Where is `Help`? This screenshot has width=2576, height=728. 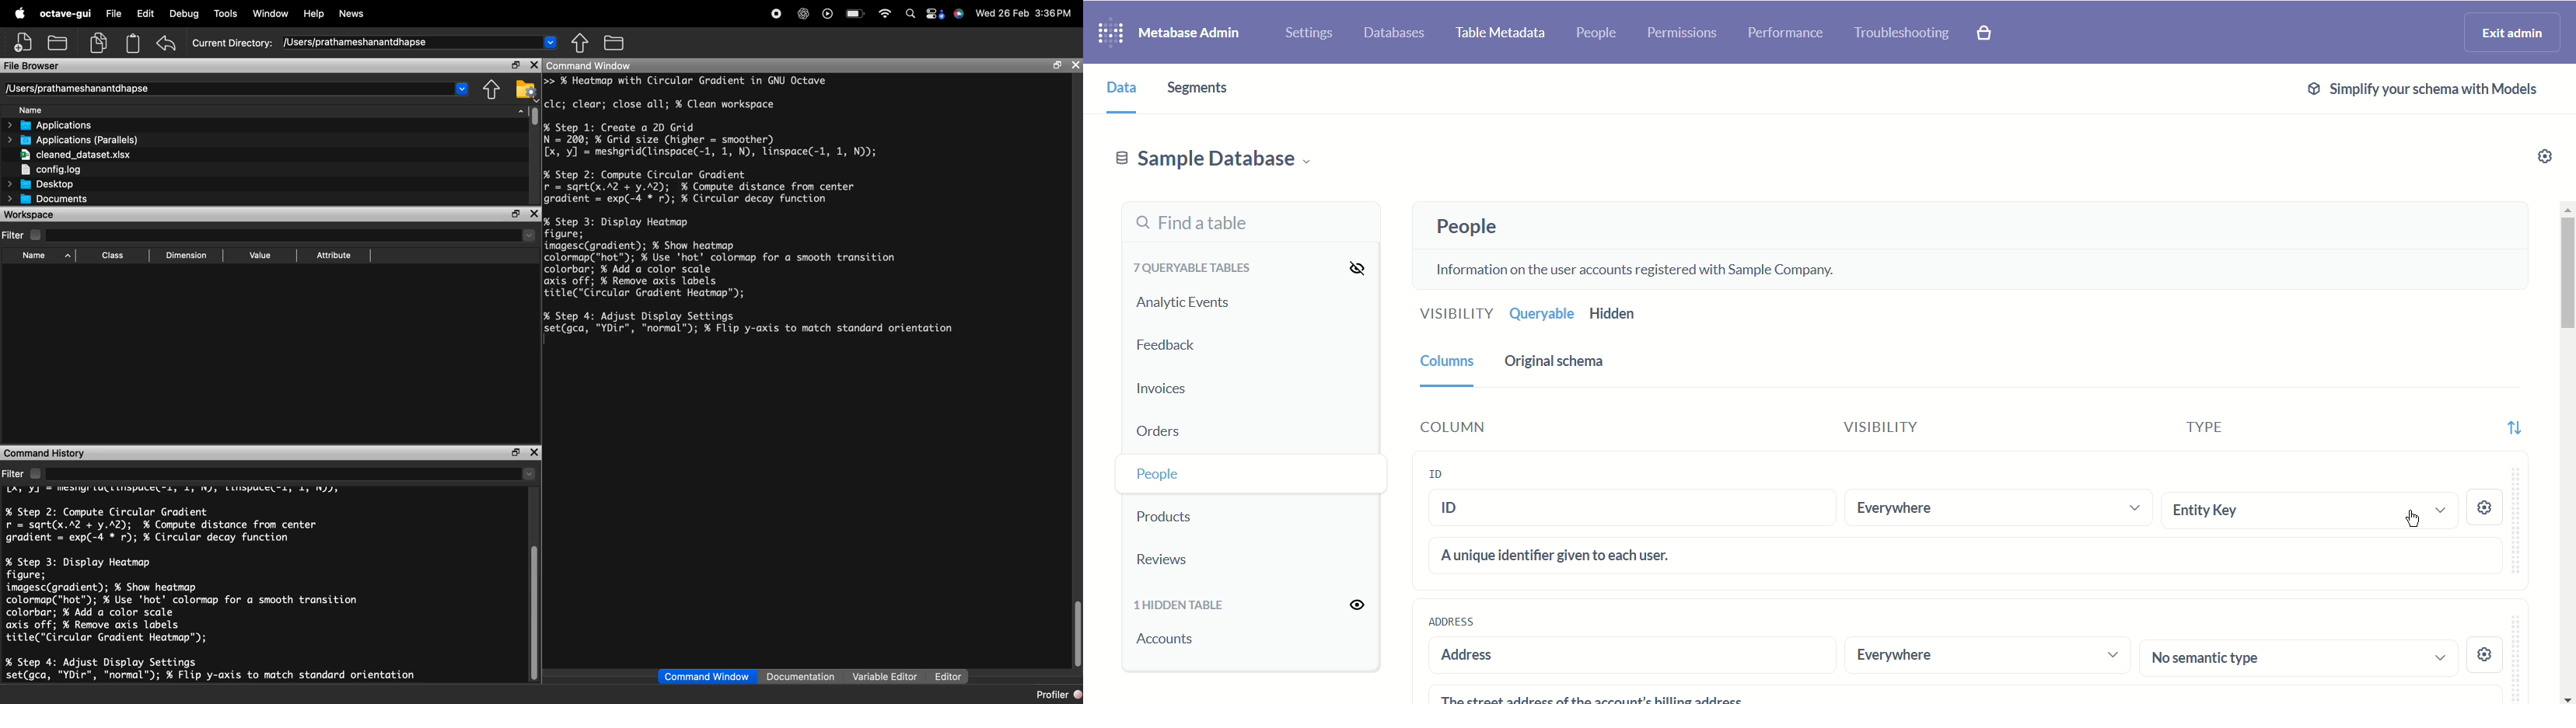 Help is located at coordinates (314, 14).